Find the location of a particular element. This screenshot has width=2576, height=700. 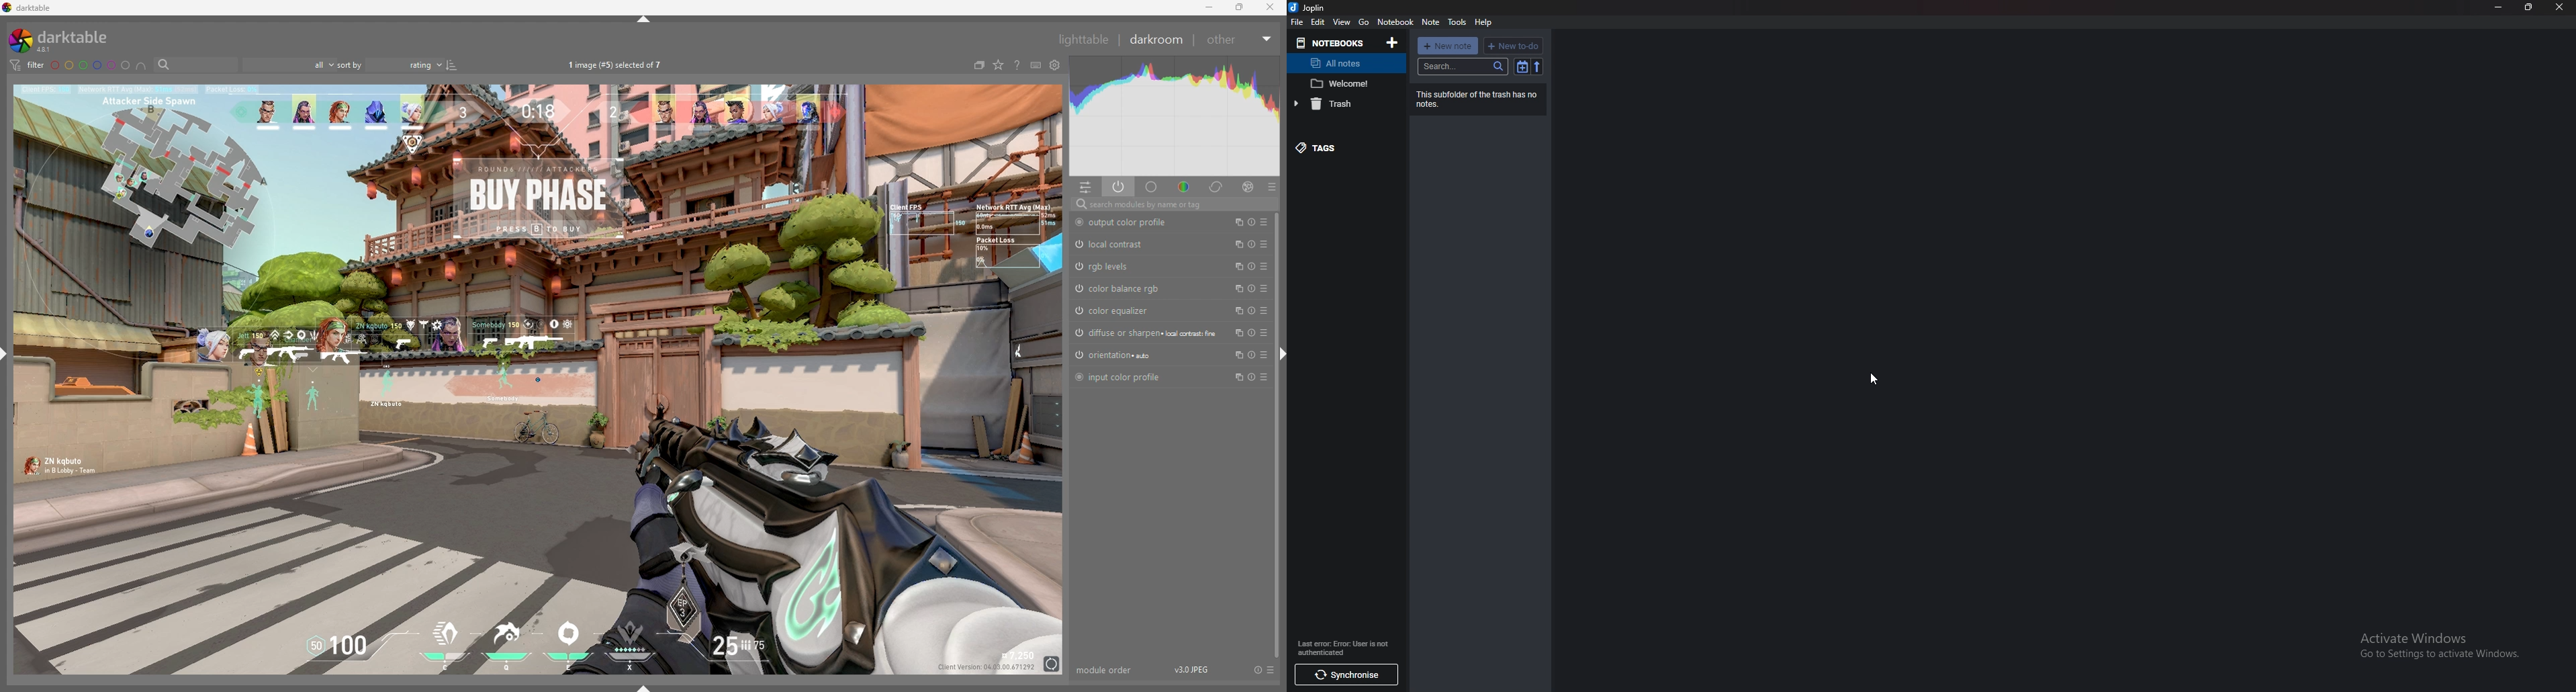

close is located at coordinates (2559, 7).